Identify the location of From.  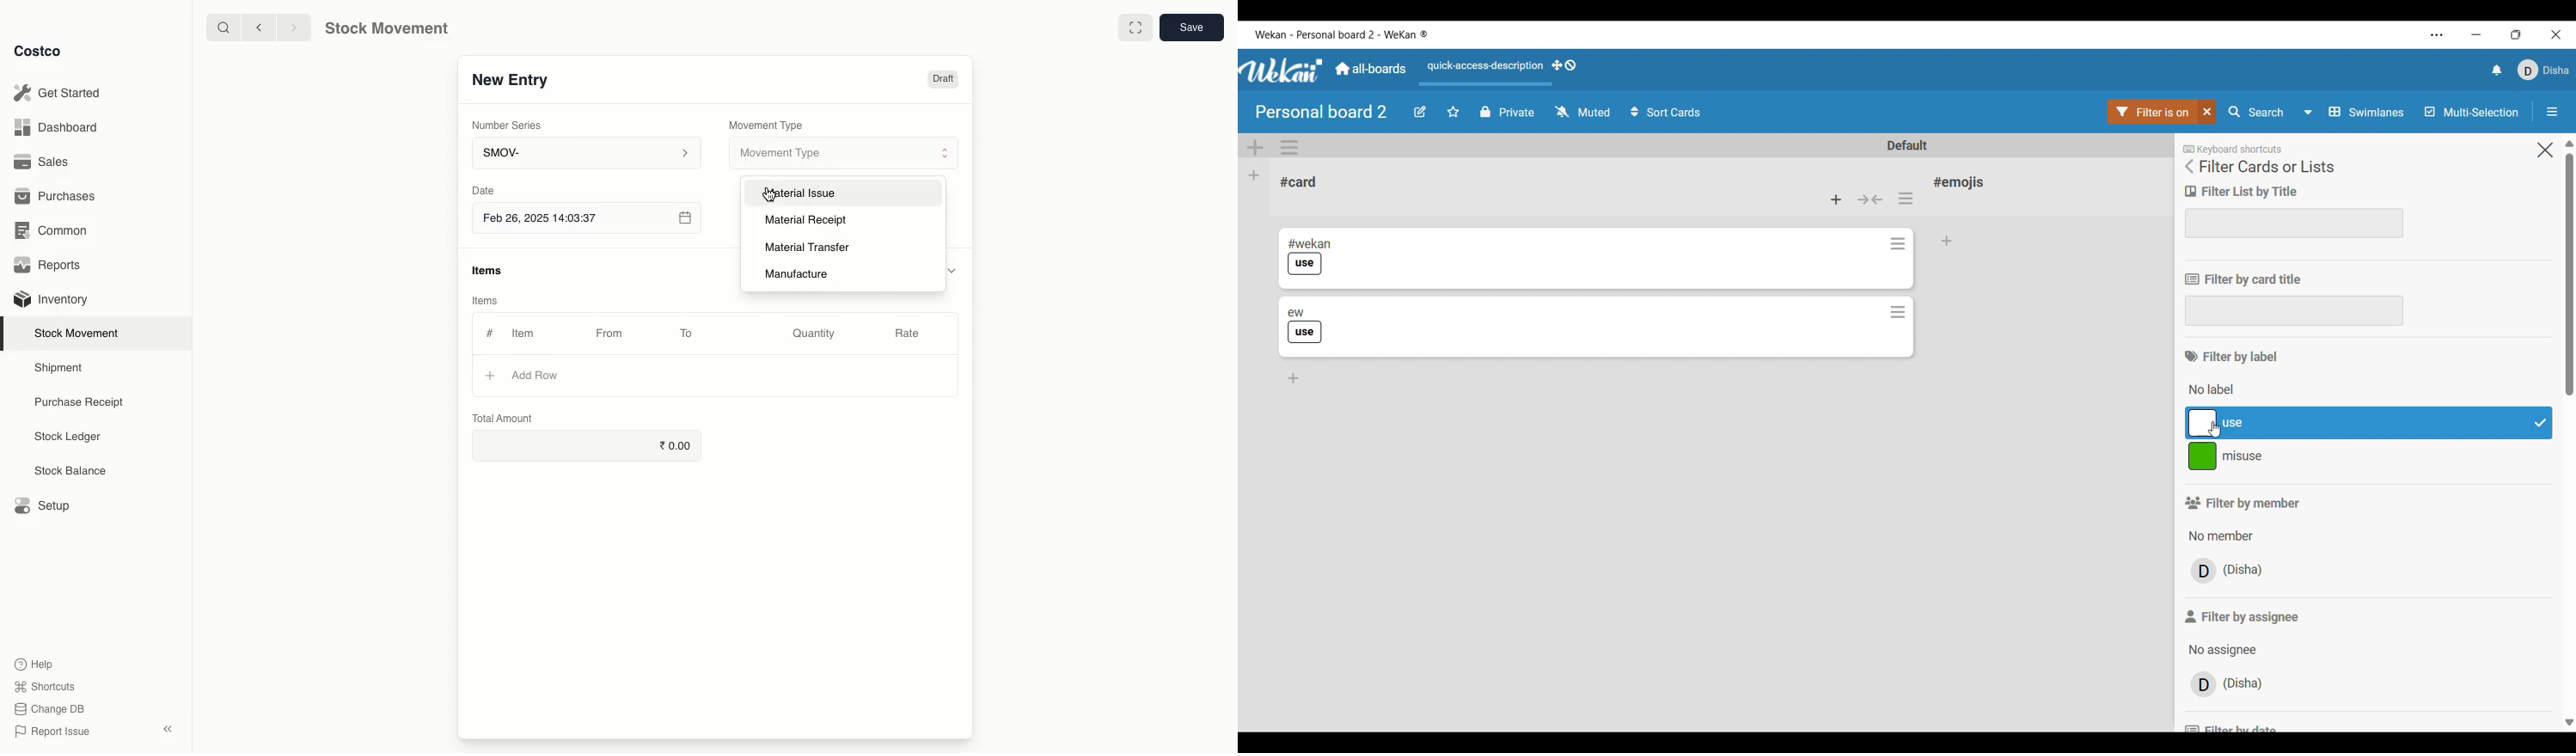
(615, 336).